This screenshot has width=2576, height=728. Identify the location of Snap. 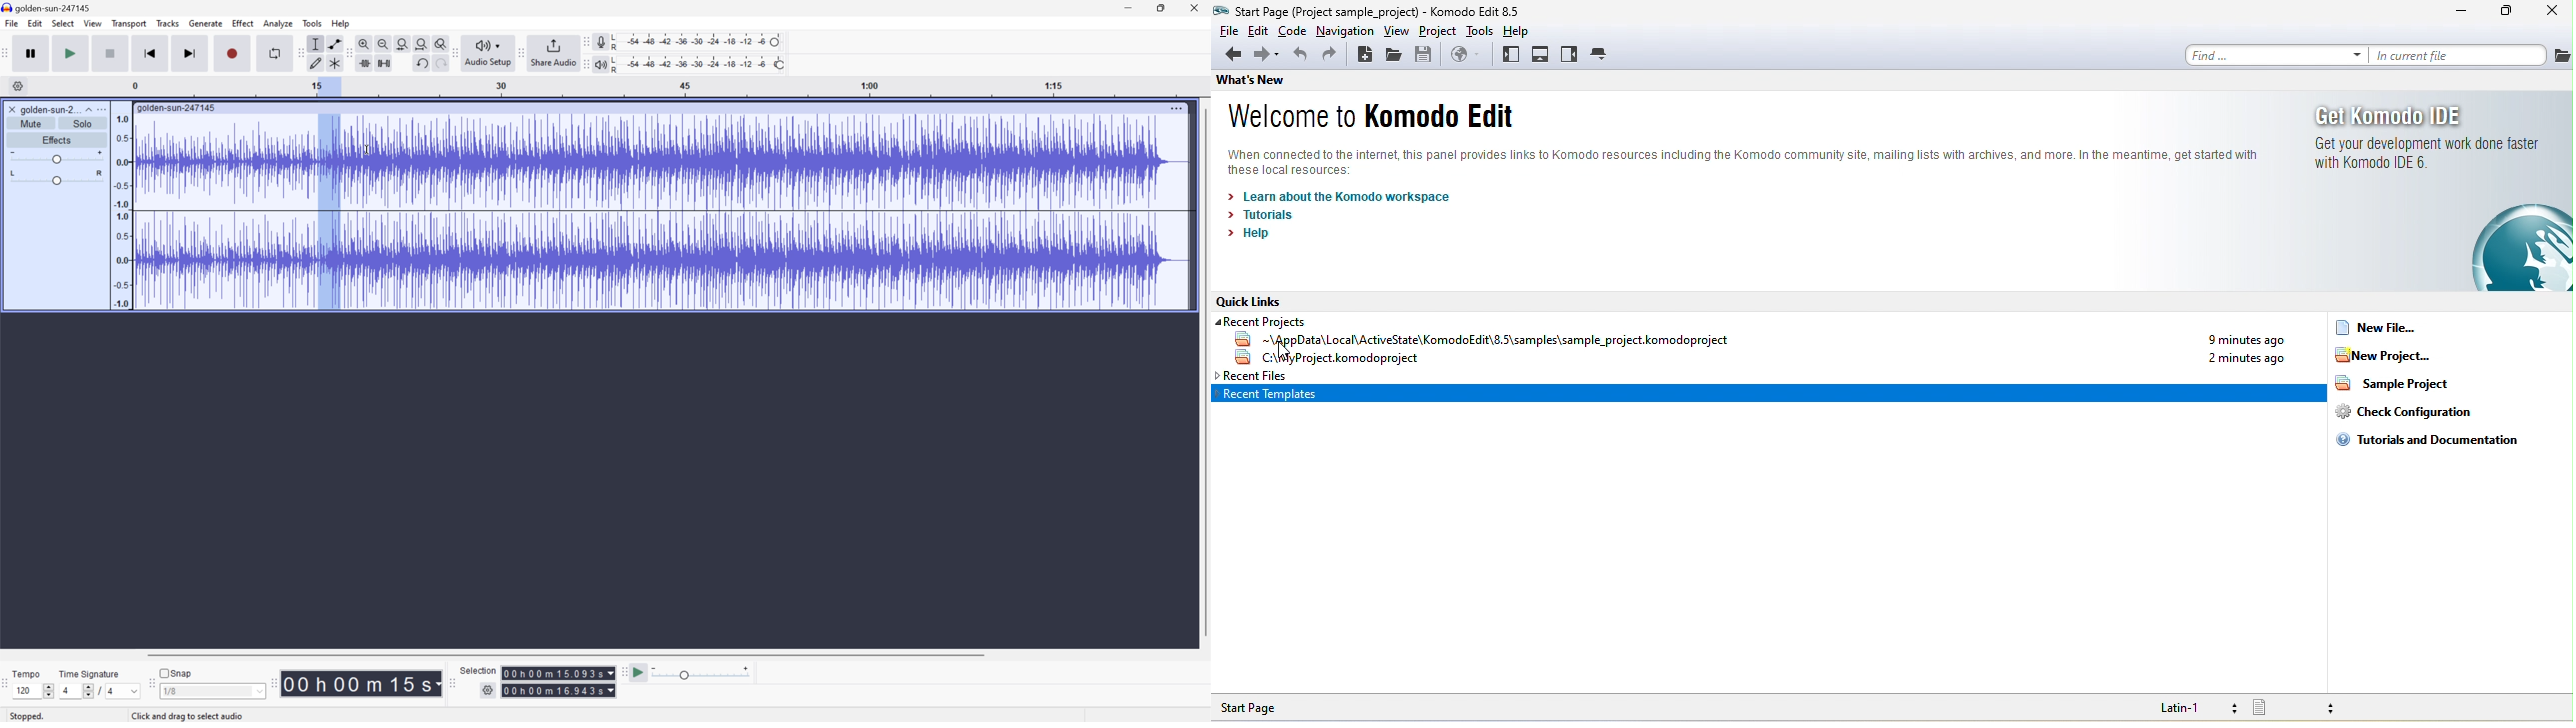
(175, 671).